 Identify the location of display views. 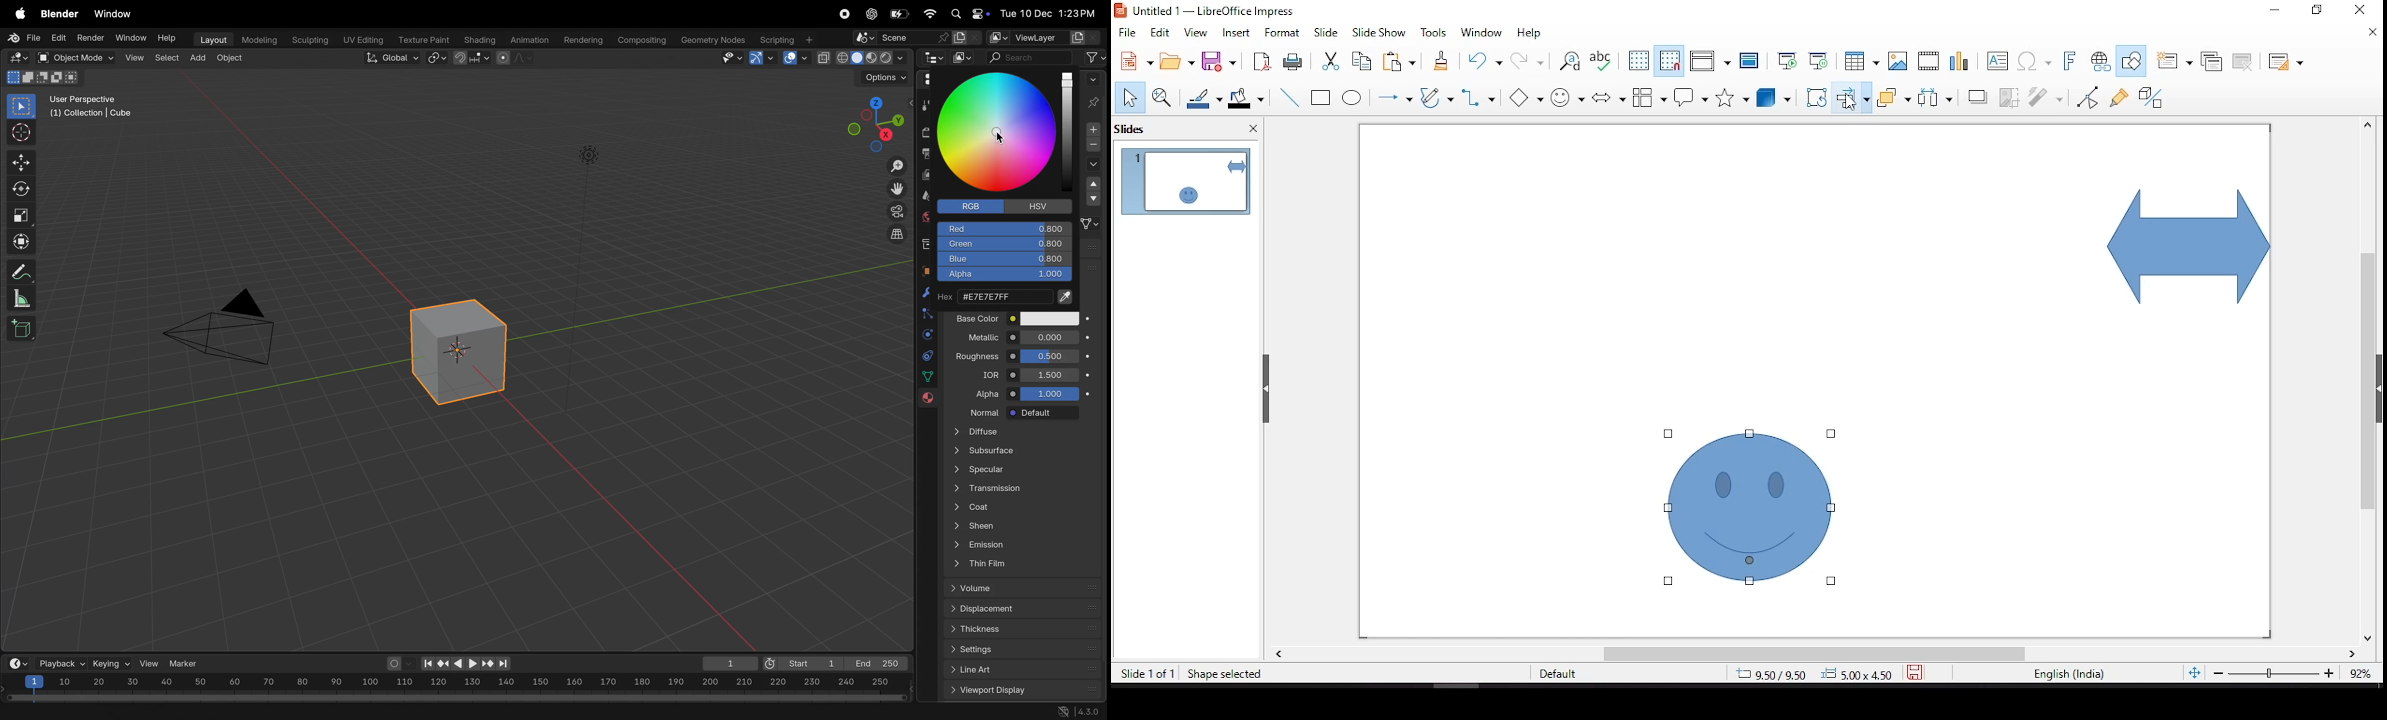
(1710, 61).